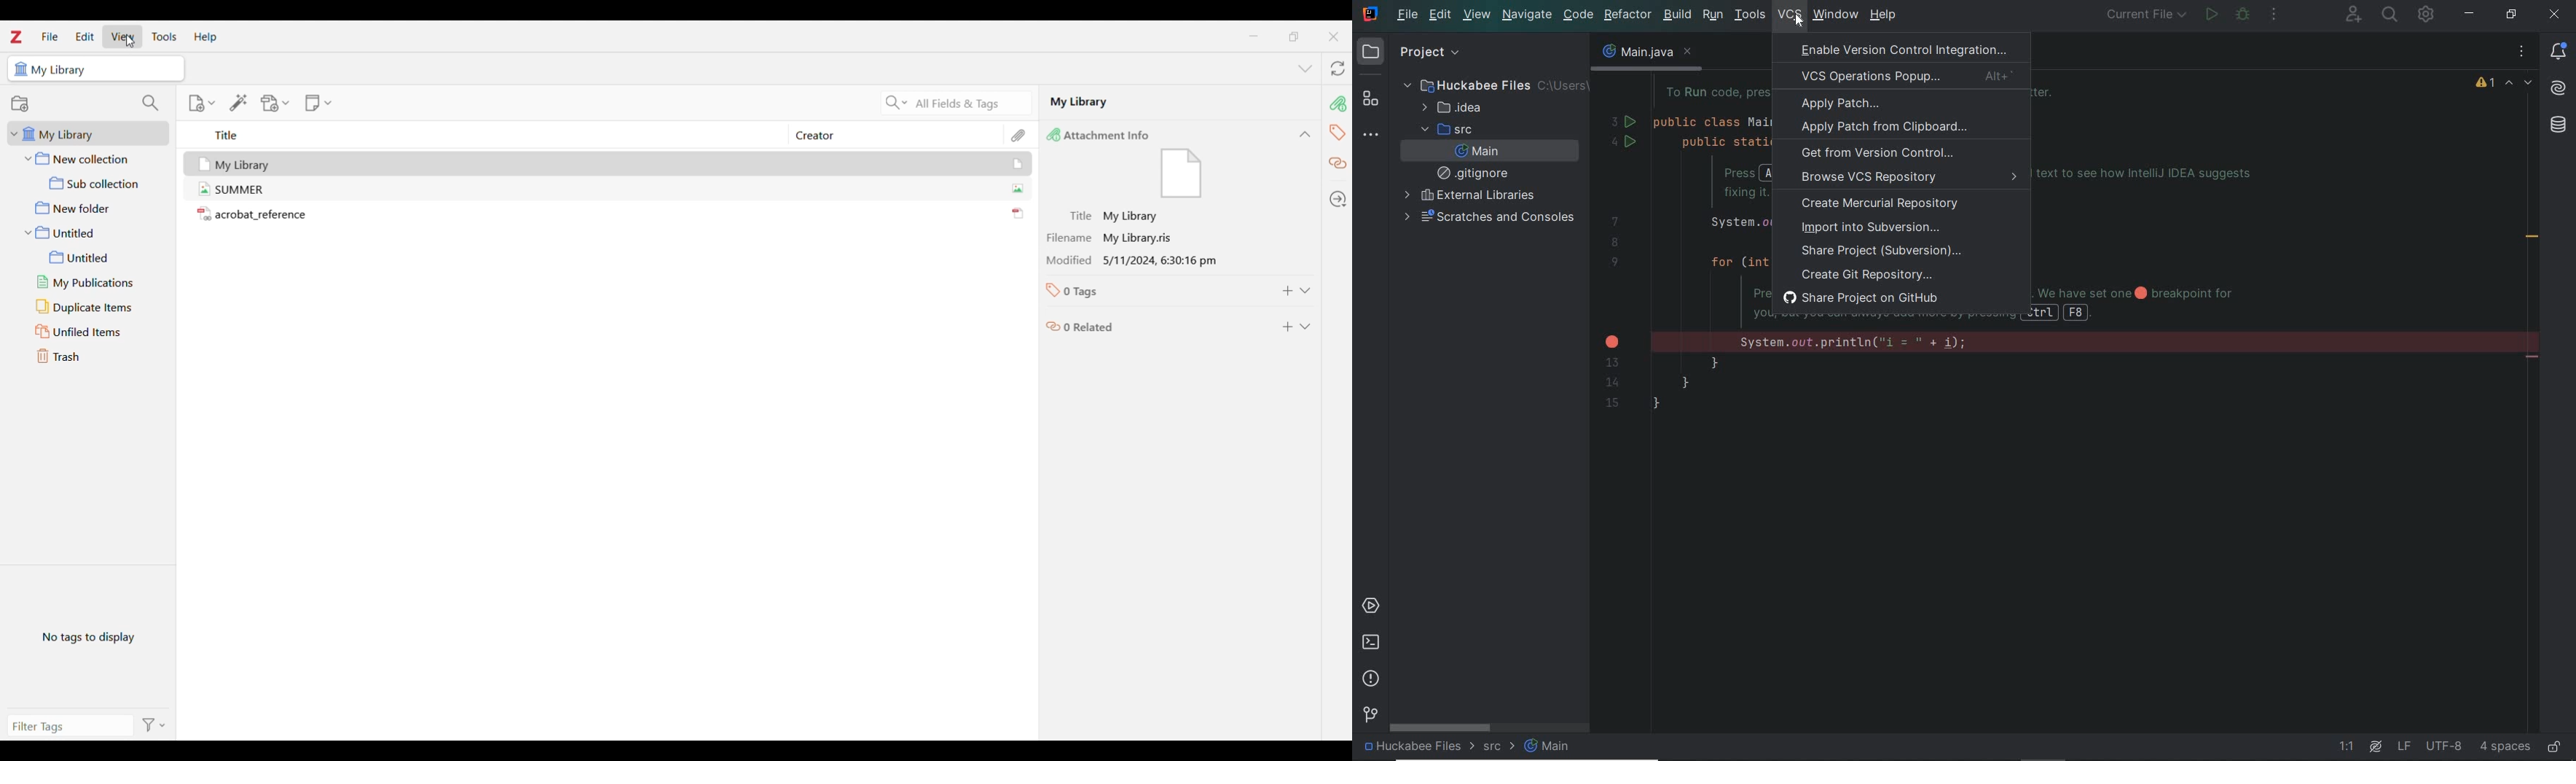 The width and height of the screenshot is (2576, 784). What do you see at coordinates (1011, 164) in the screenshot?
I see `Selected file is highlighted` at bounding box center [1011, 164].